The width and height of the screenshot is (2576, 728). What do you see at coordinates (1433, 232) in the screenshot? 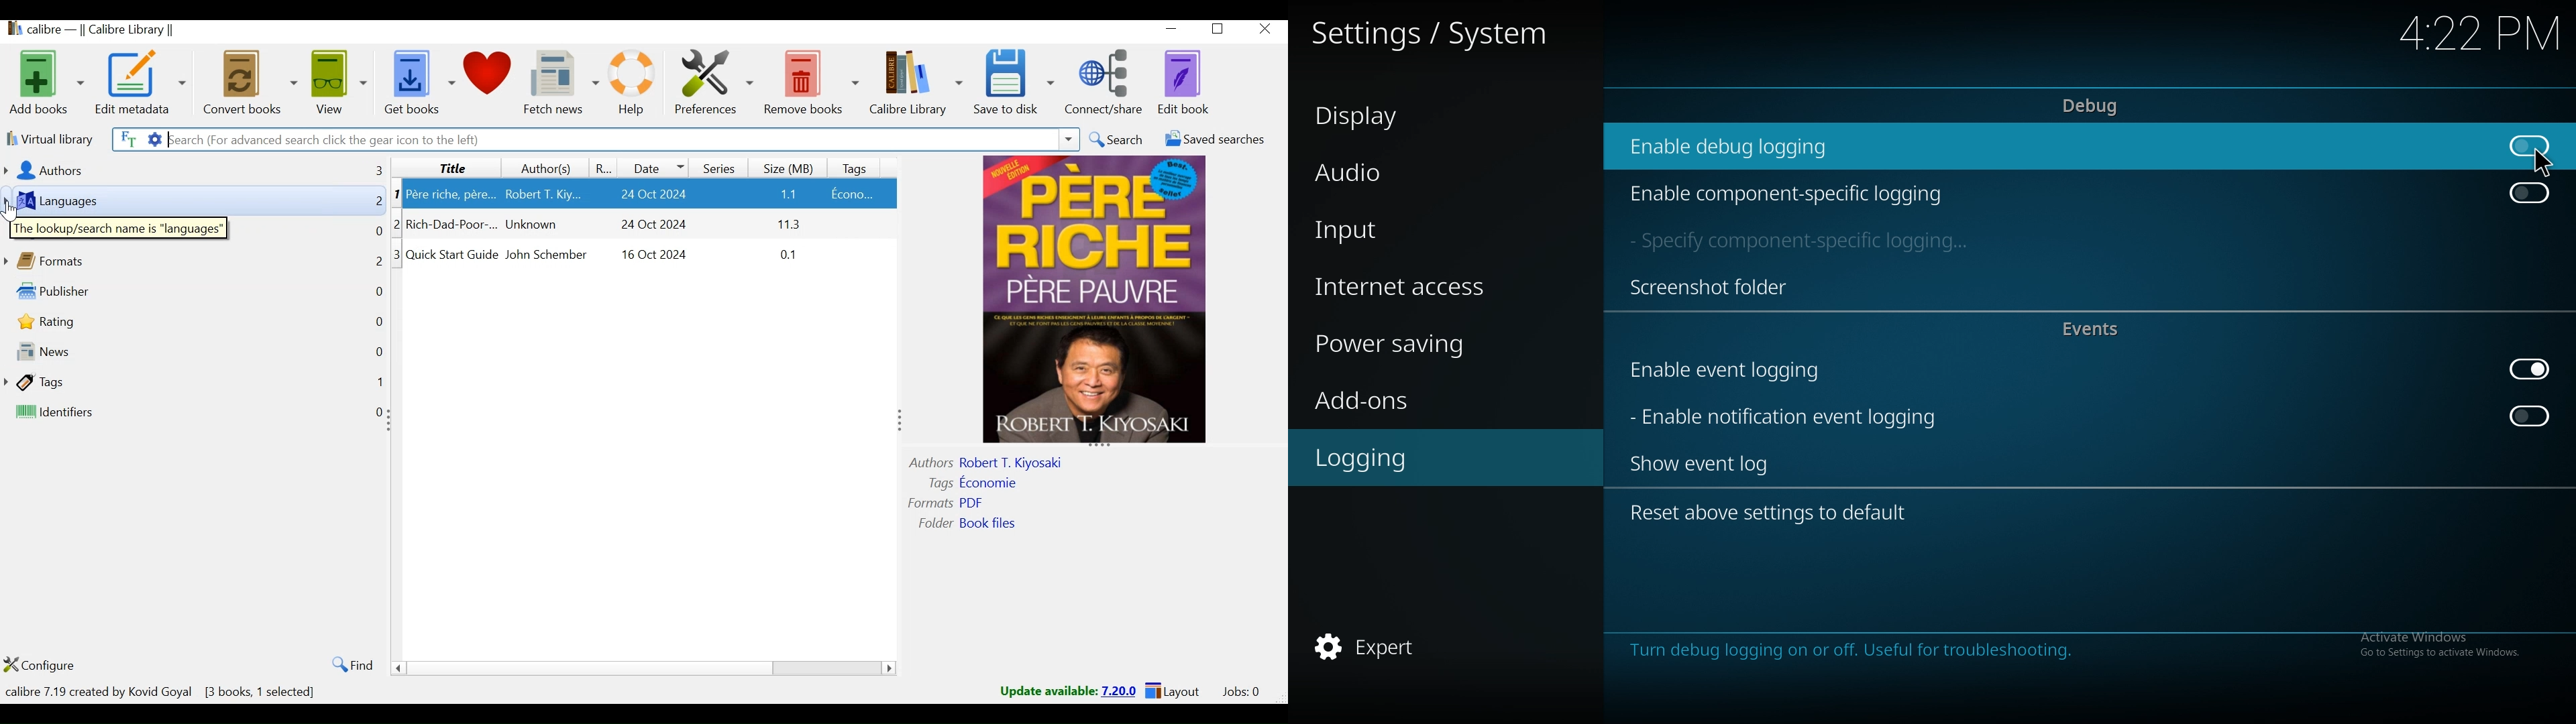
I see `input` at bounding box center [1433, 232].